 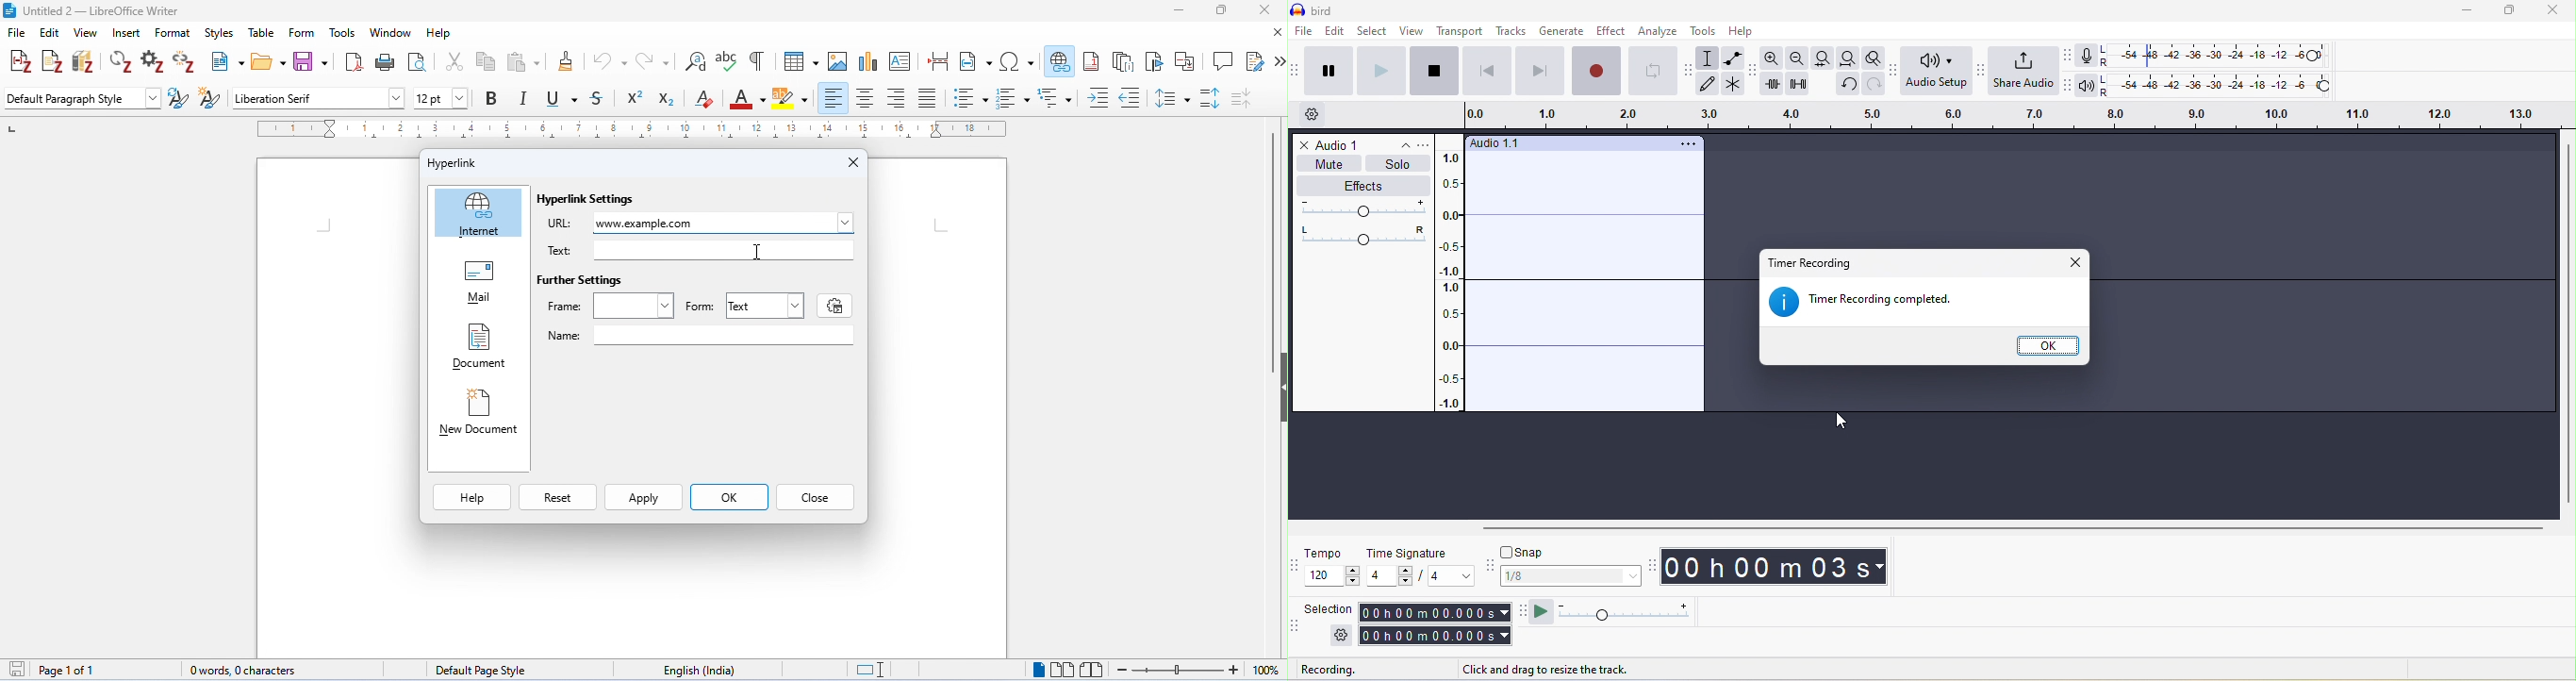 I want to click on tools, so click(x=343, y=32).